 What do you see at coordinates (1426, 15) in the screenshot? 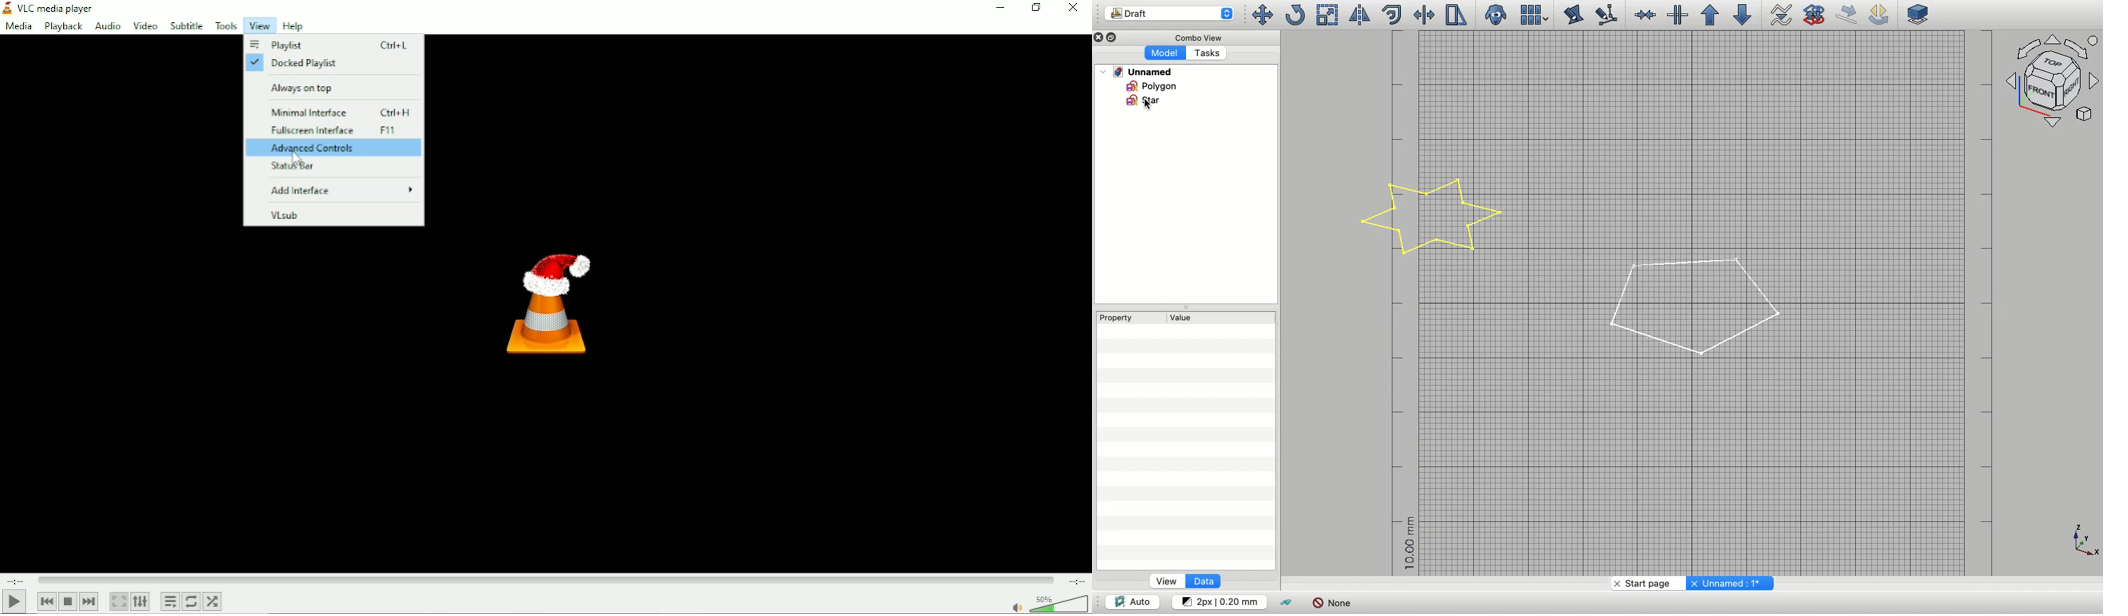
I see `Trimex` at bounding box center [1426, 15].